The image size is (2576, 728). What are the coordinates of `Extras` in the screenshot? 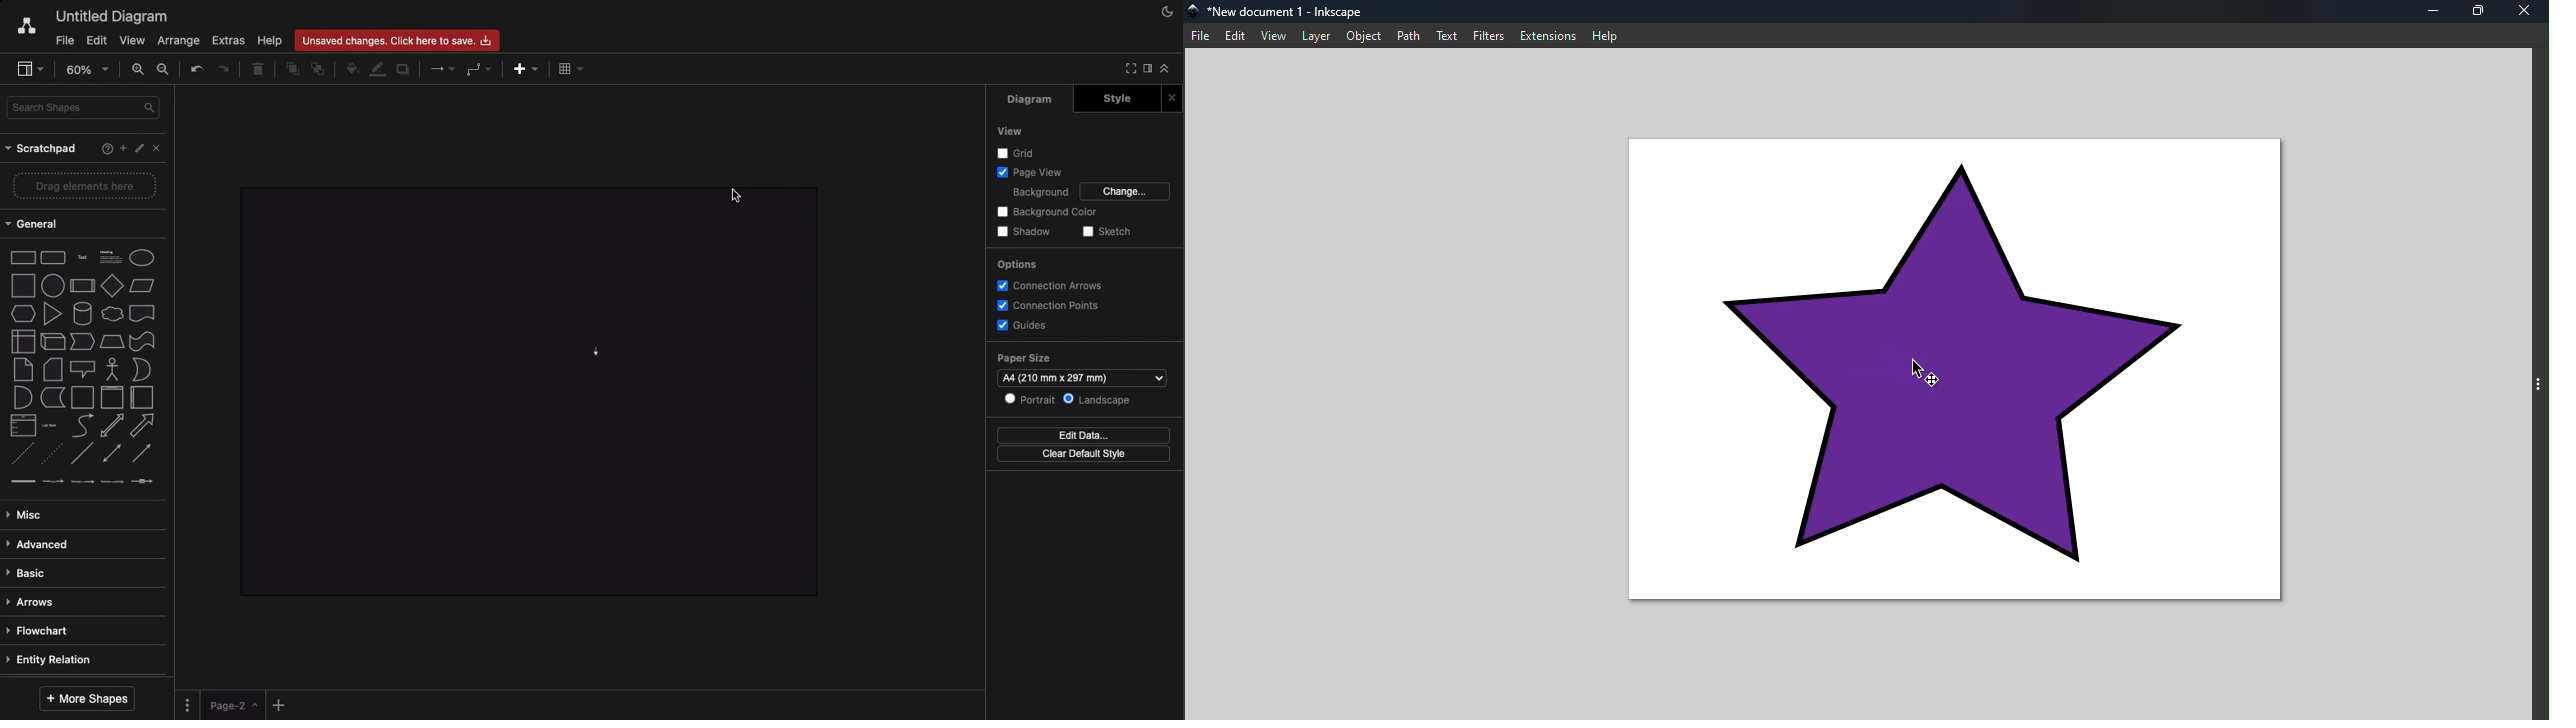 It's located at (231, 41).